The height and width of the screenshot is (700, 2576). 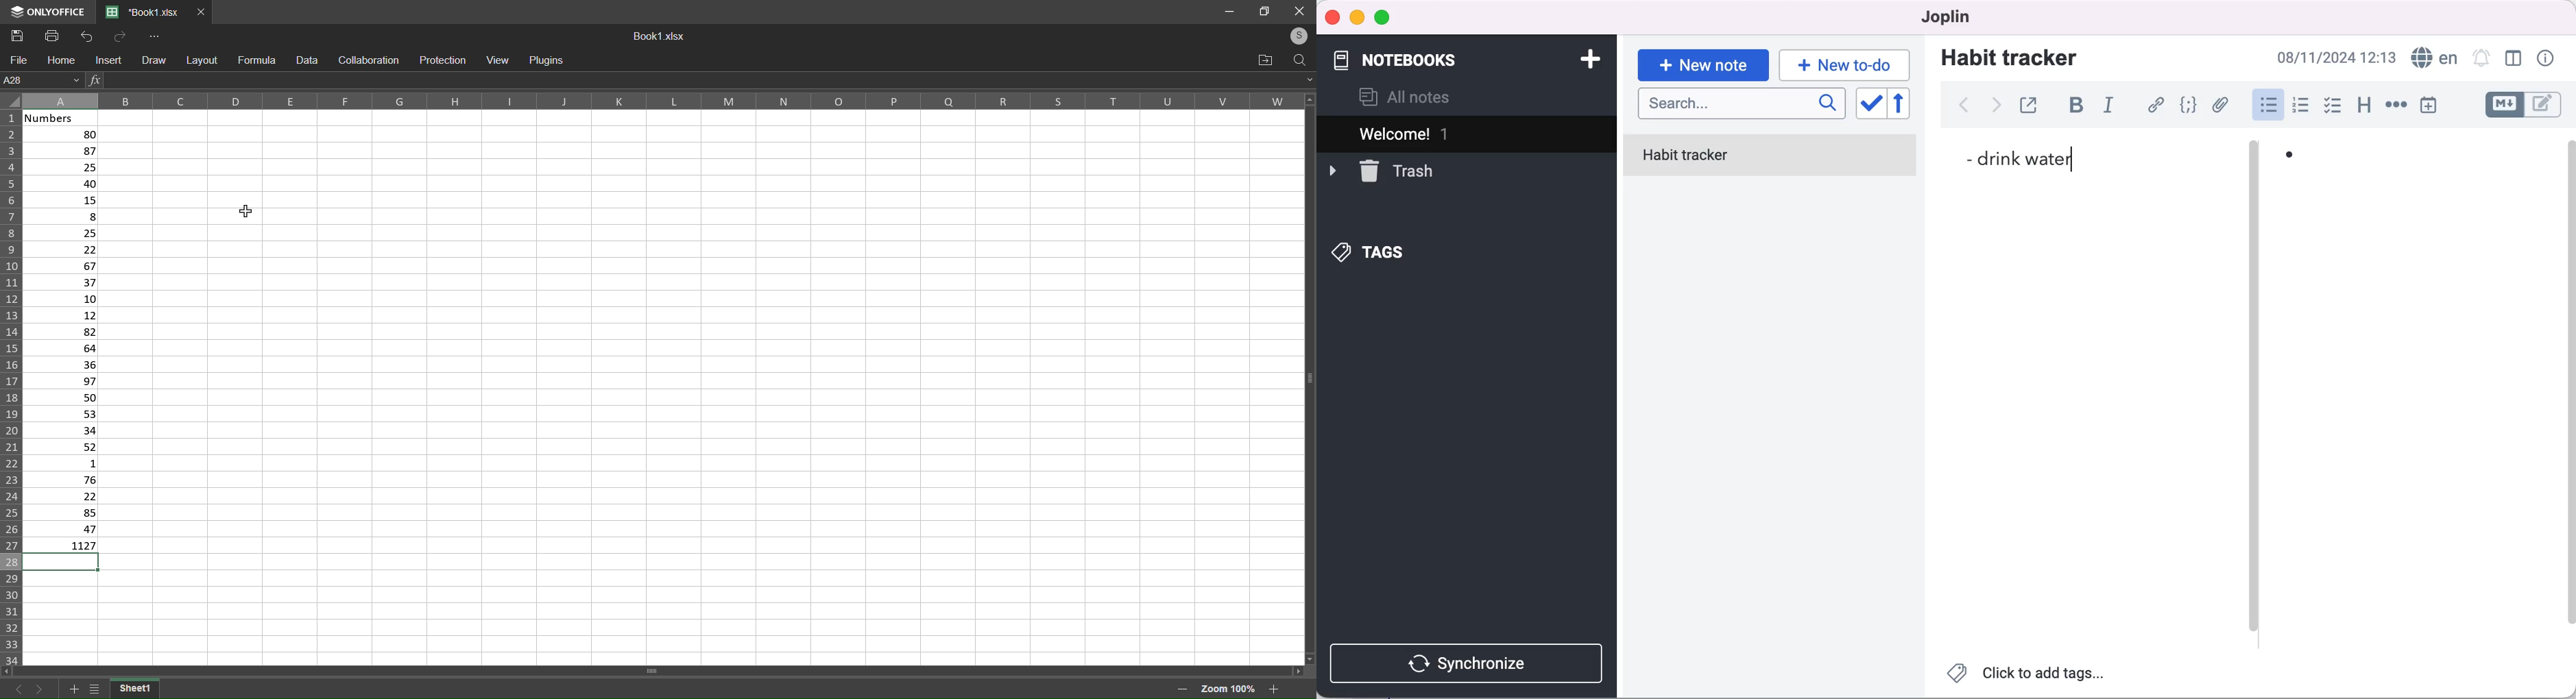 I want to click on search, so click(x=1298, y=60).